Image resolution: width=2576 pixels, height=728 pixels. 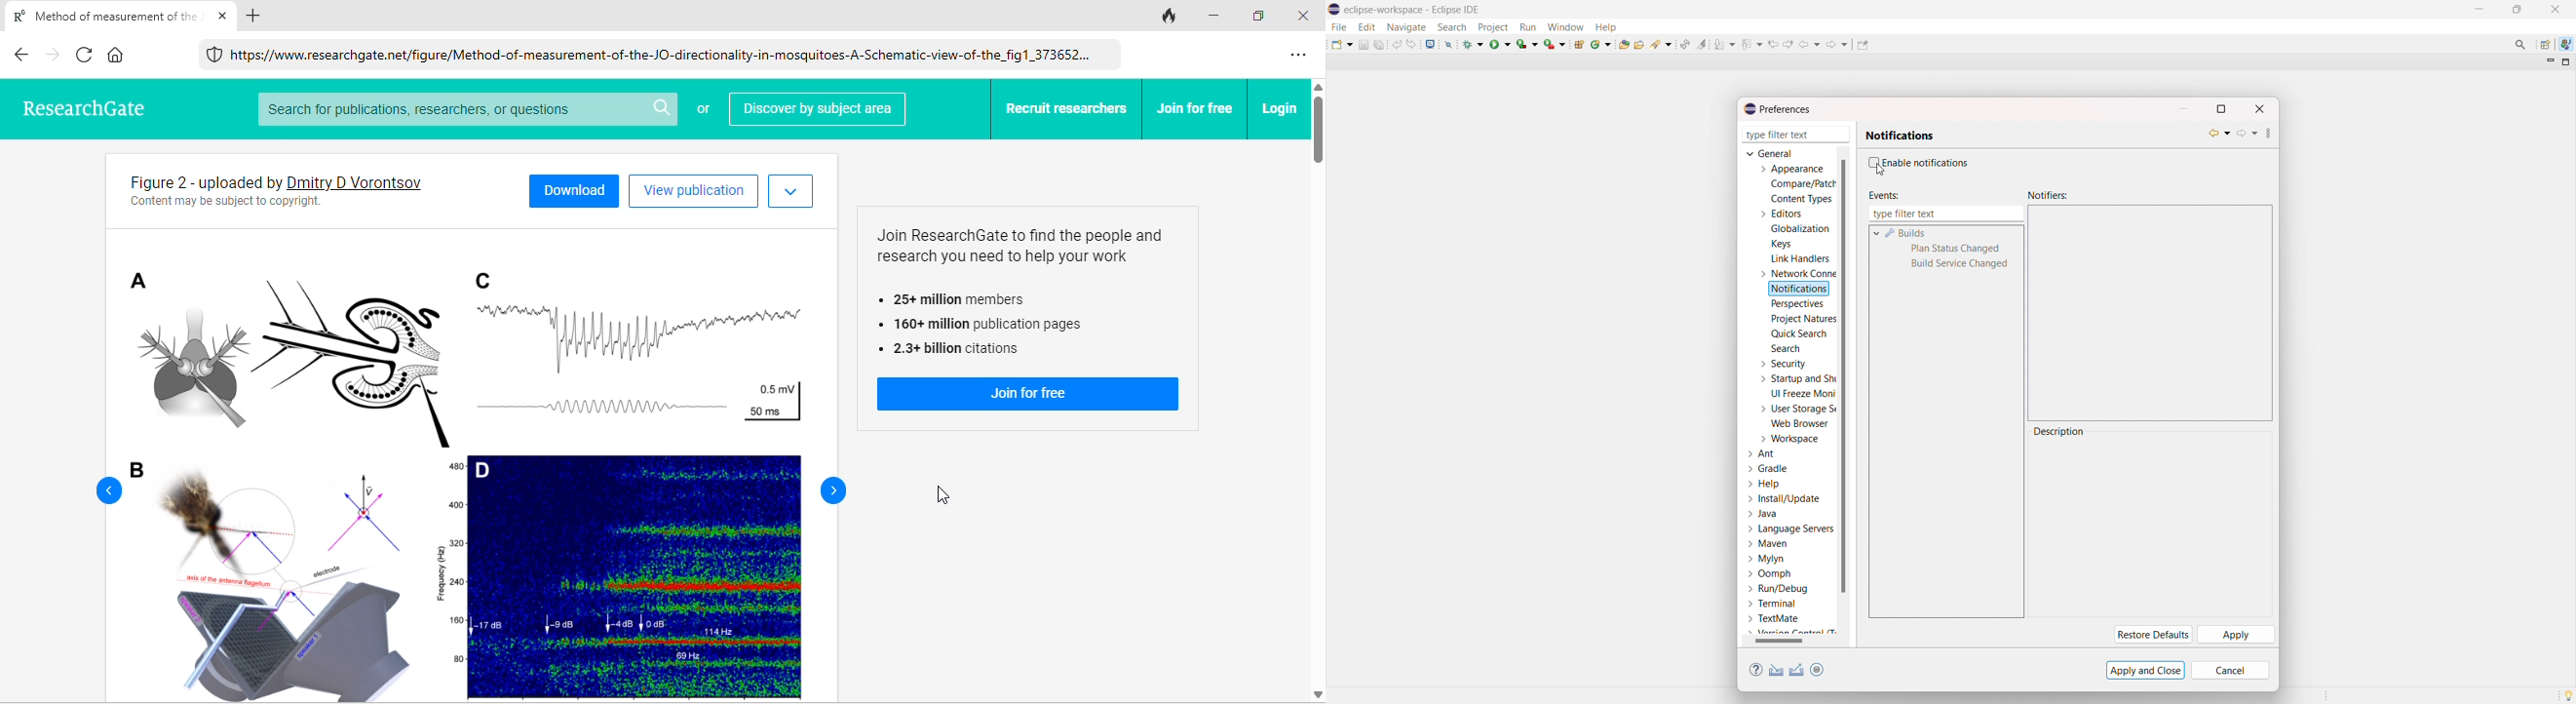 I want to click on checkbox, so click(x=1872, y=162).